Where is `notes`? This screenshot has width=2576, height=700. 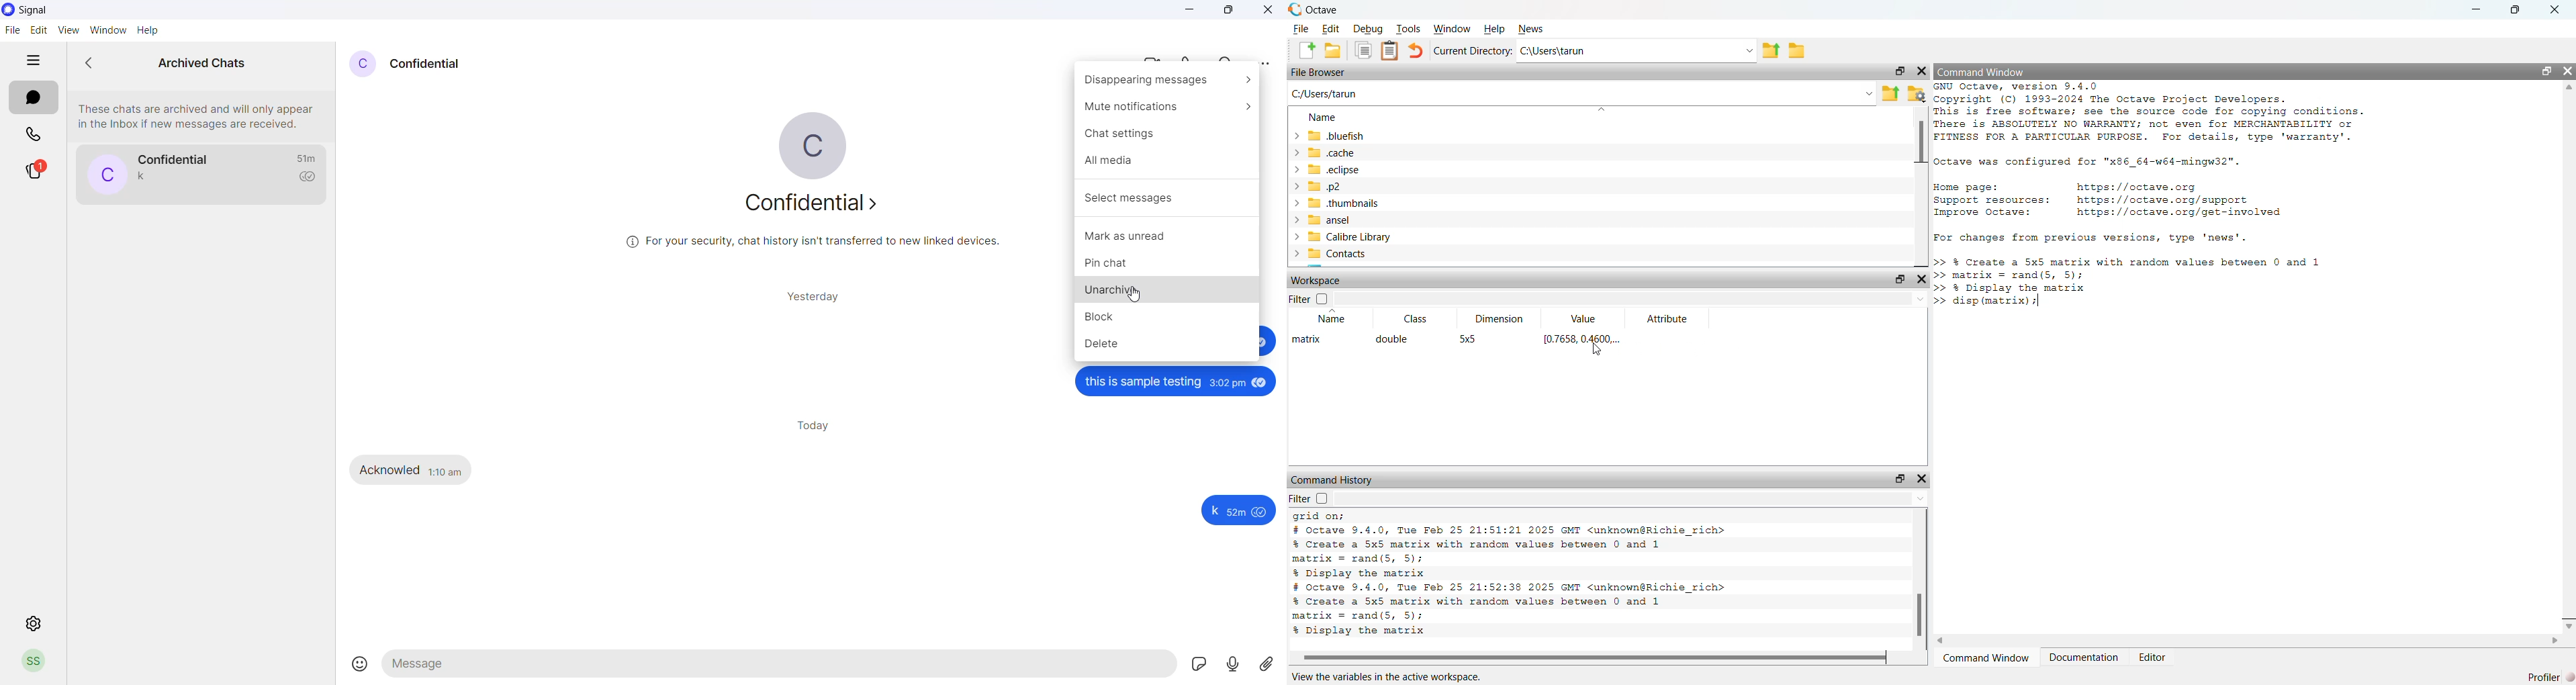
notes is located at coordinates (1393, 50).